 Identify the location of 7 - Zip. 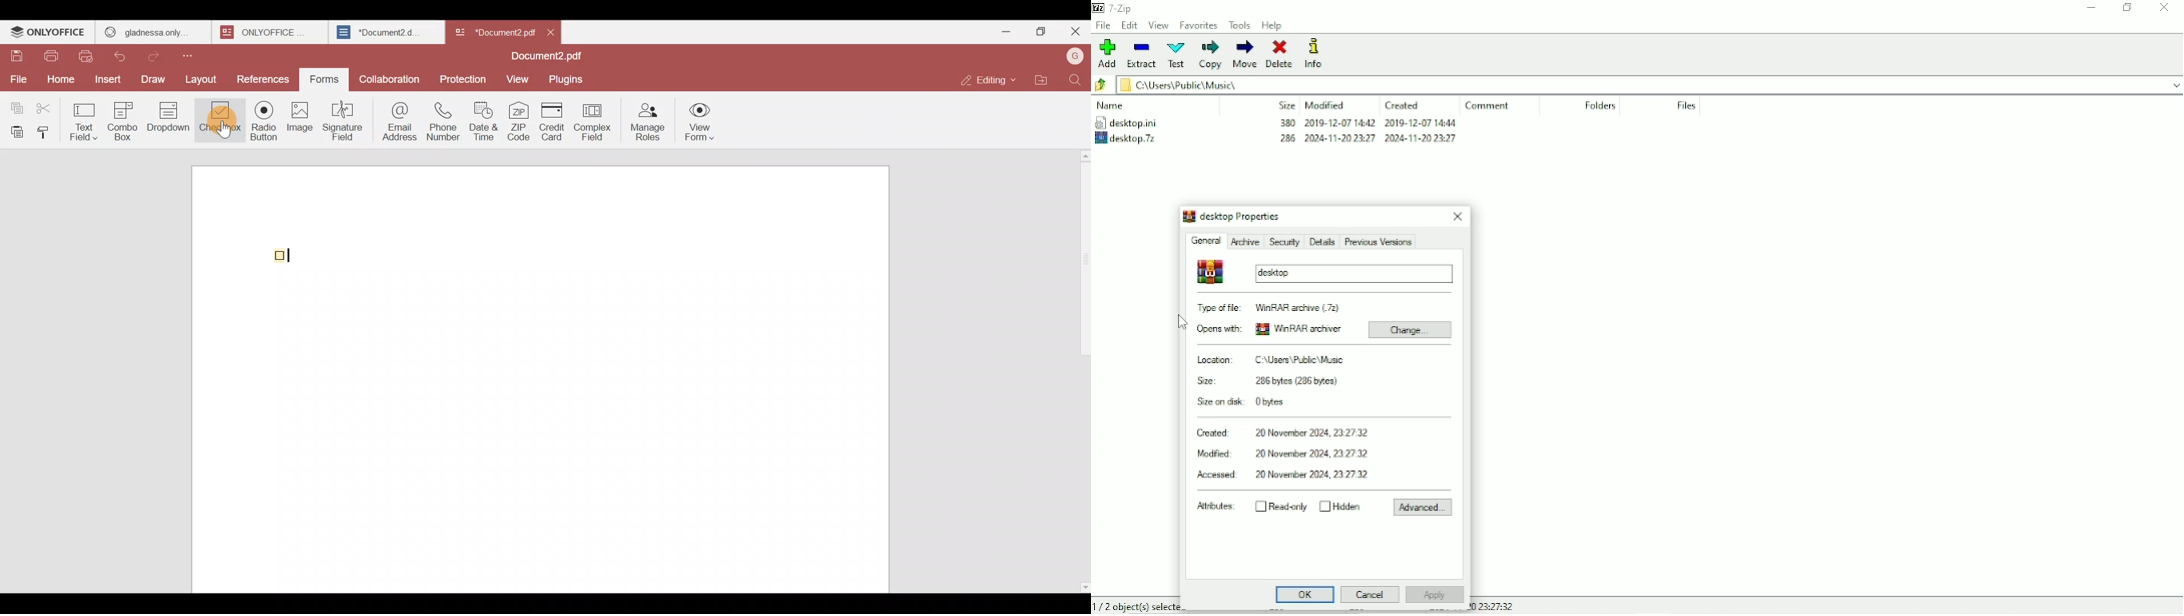
(1123, 8).